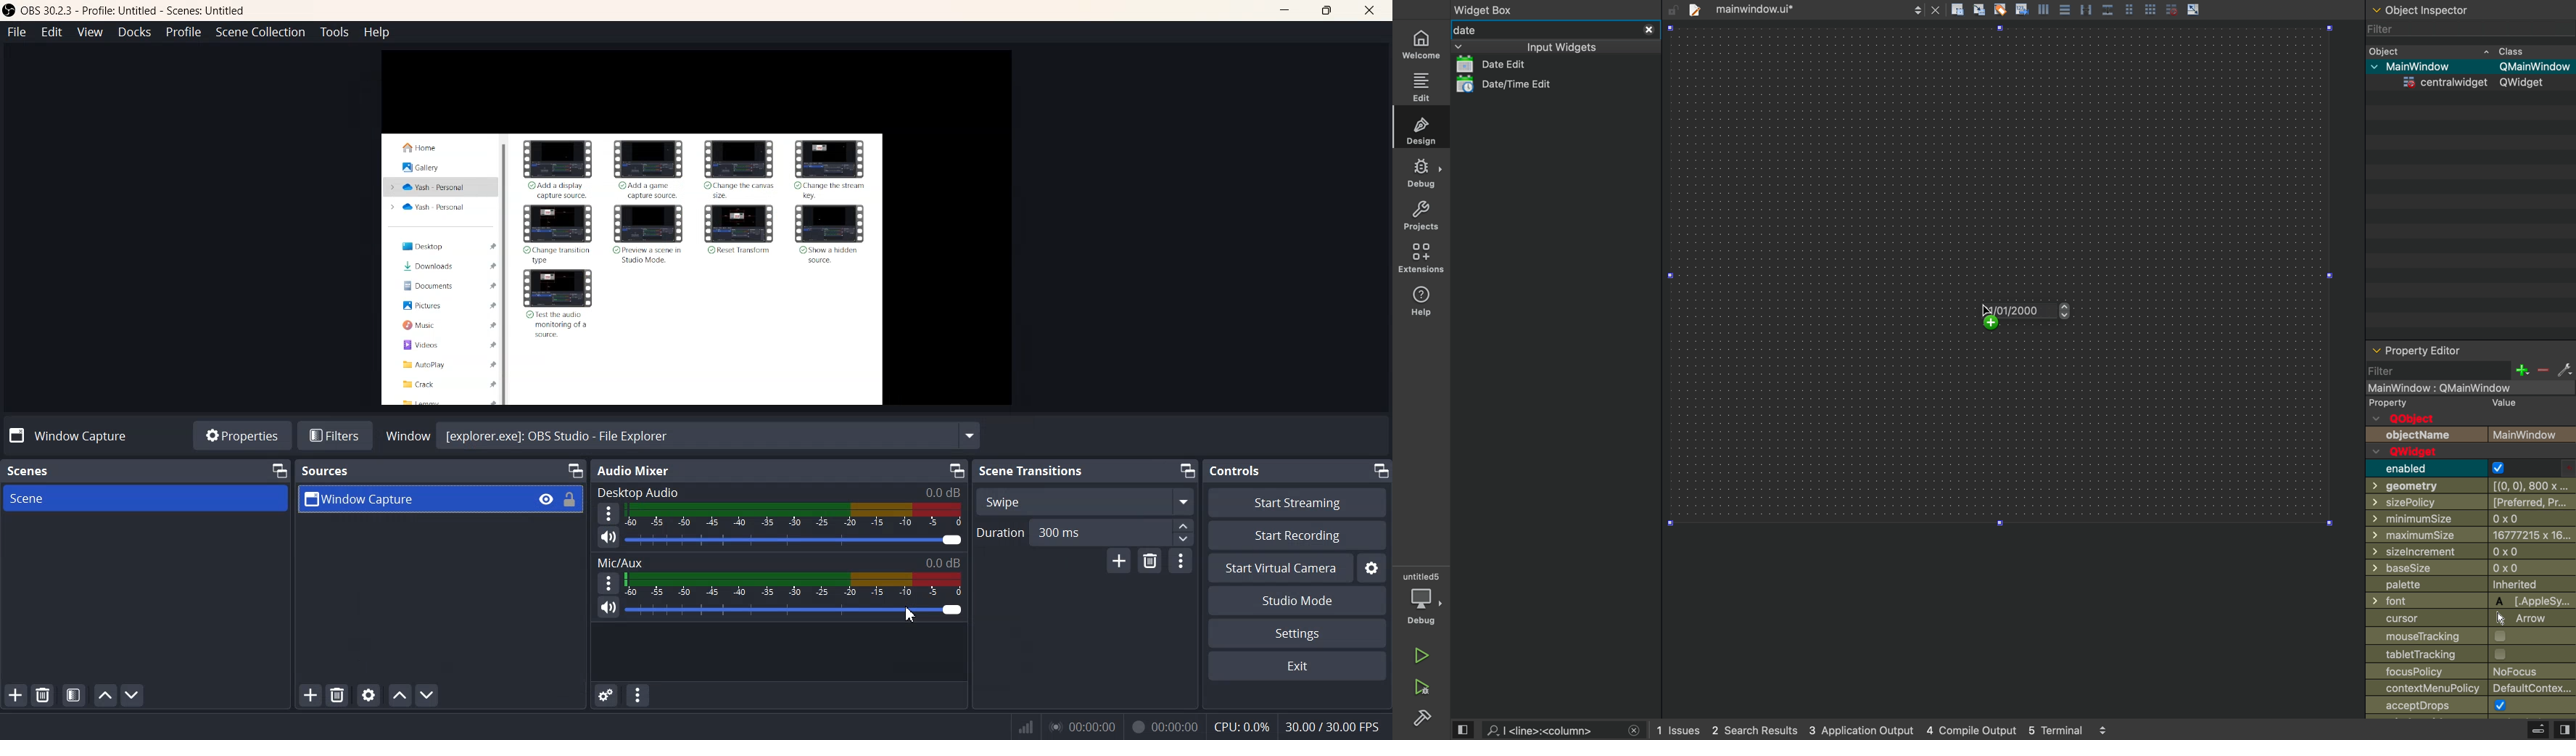 Image resolution: width=2576 pixels, height=756 pixels. I want to click on tabletracking, so click(2470, 654).